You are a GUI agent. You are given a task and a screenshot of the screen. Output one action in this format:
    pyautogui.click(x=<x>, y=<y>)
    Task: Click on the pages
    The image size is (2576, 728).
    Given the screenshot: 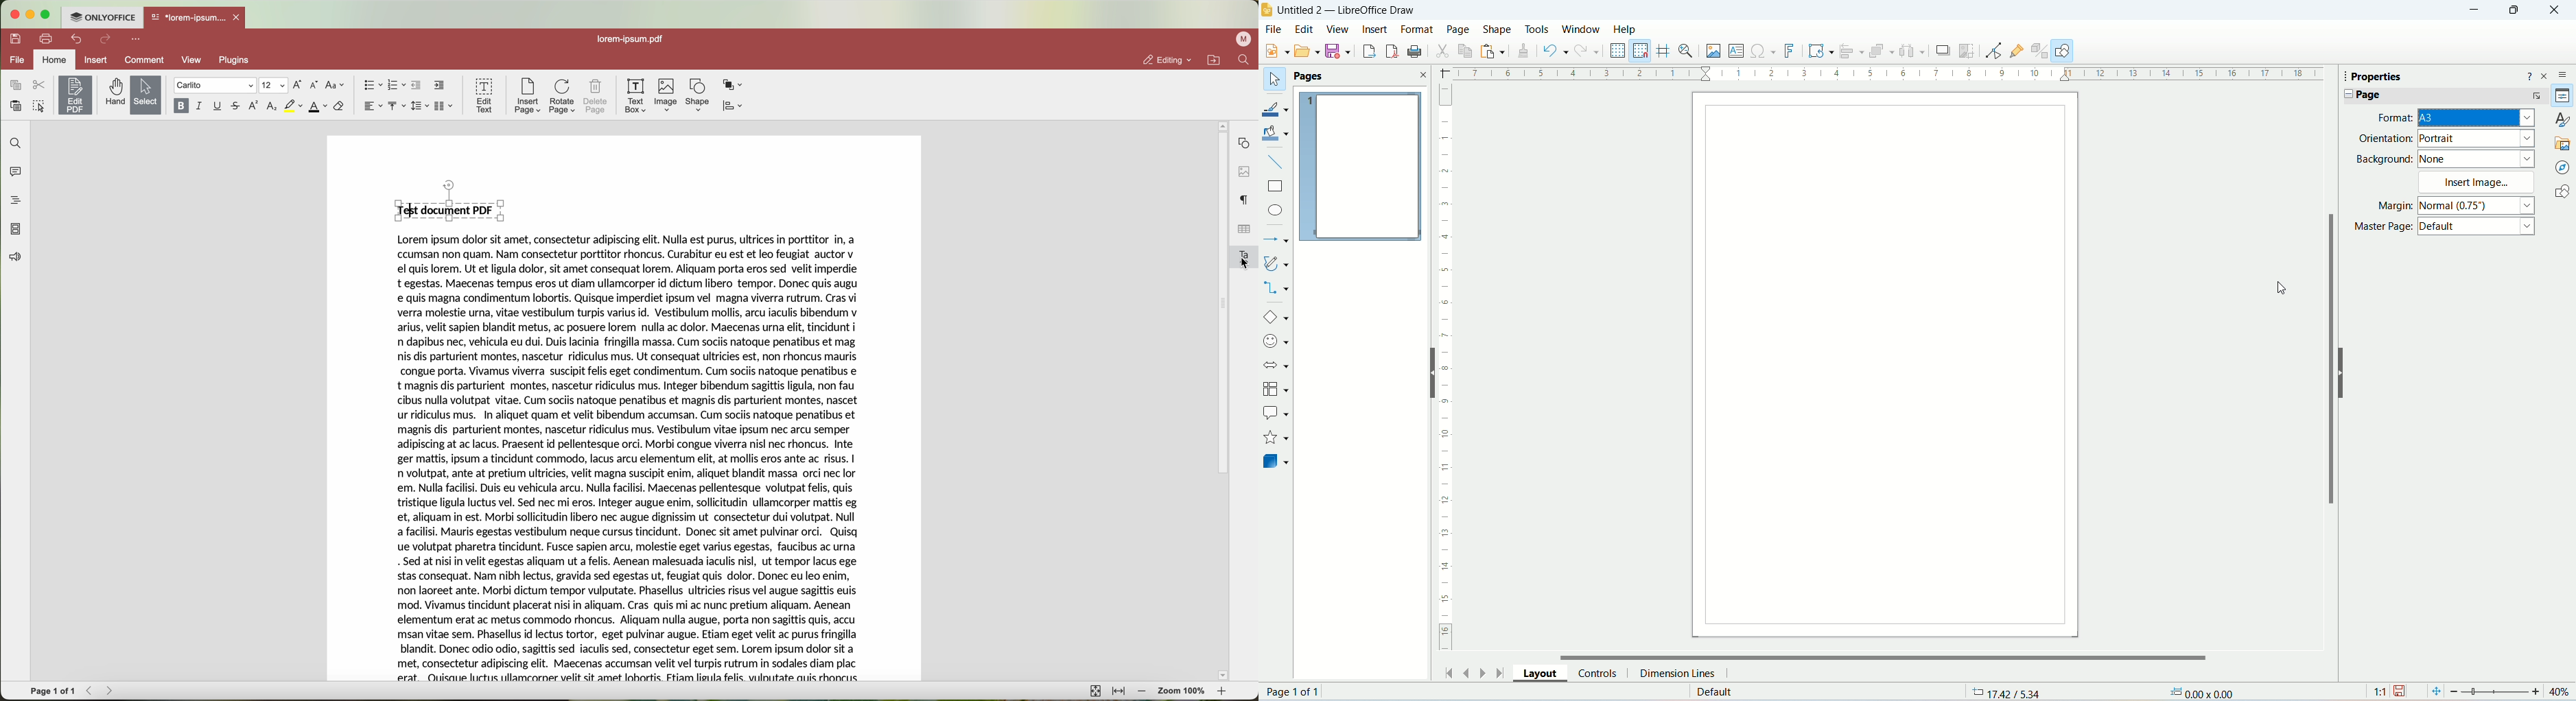 What is the action you would take?
    pyautogui.click(x=1361, y=161)
    